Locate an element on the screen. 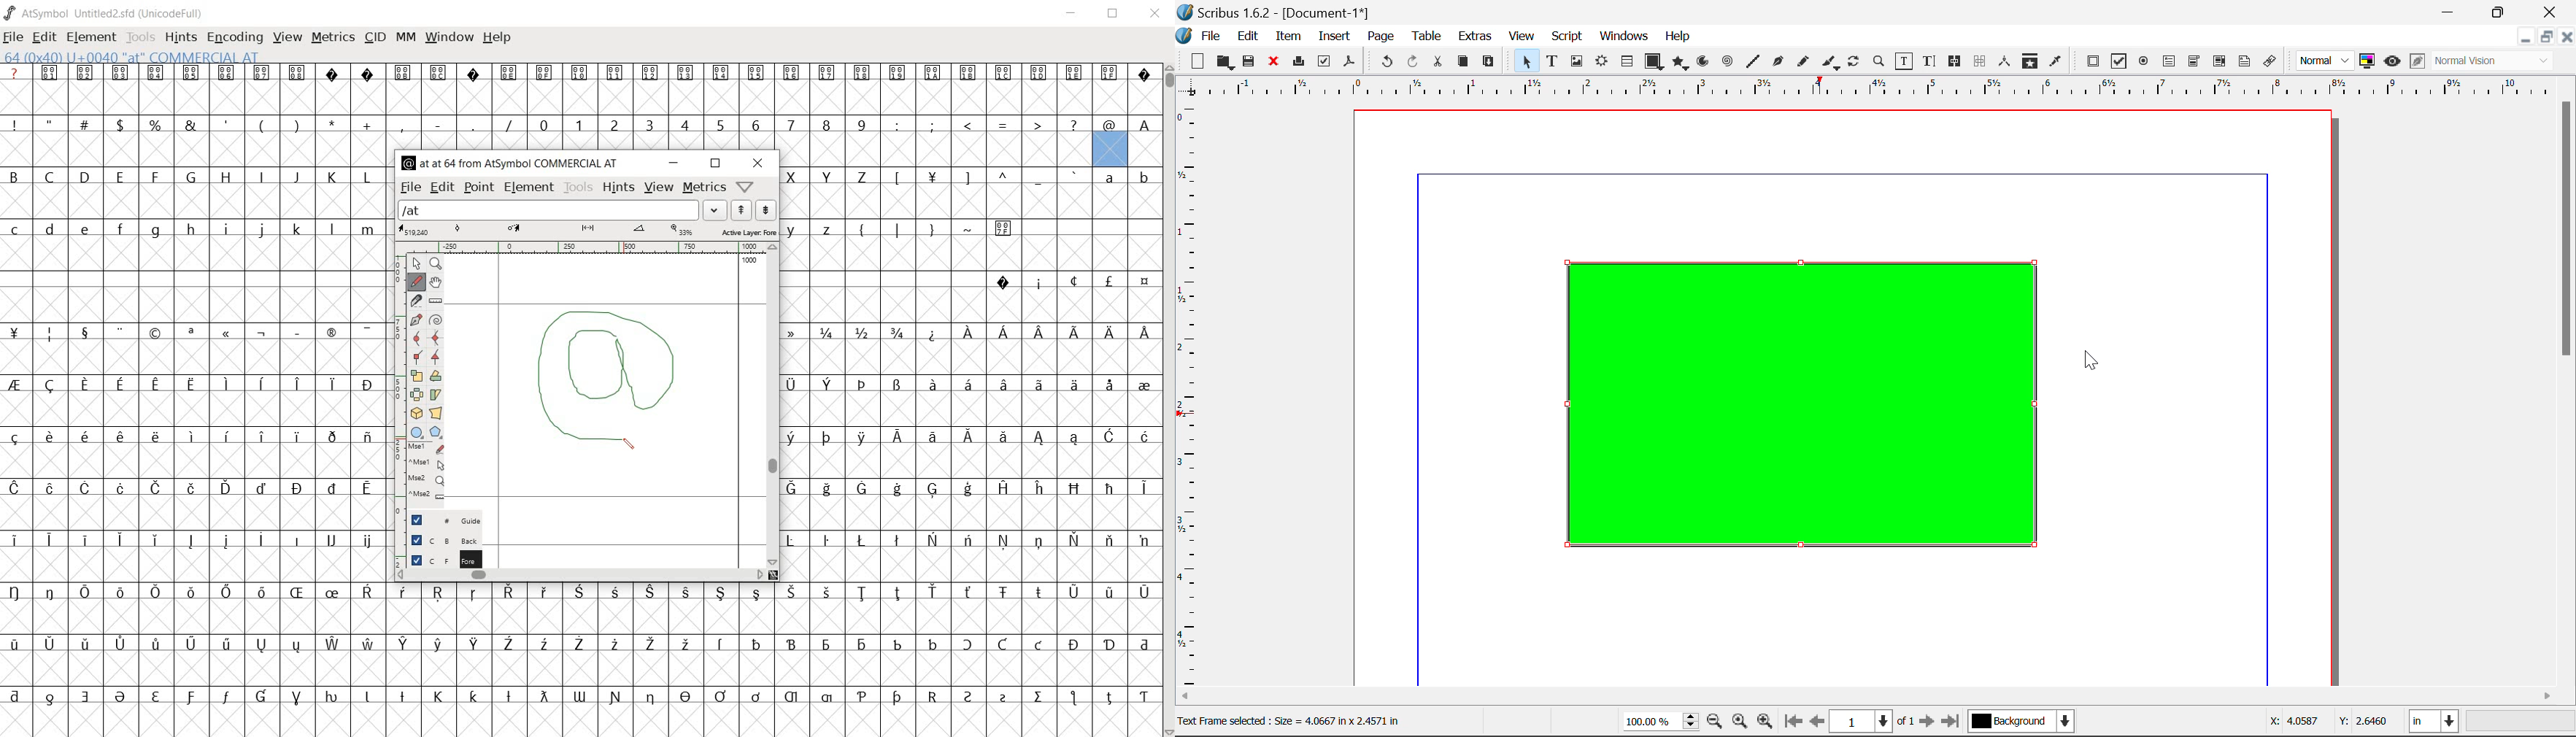  Pdf Push Button is located at coordinates (2093, 61).